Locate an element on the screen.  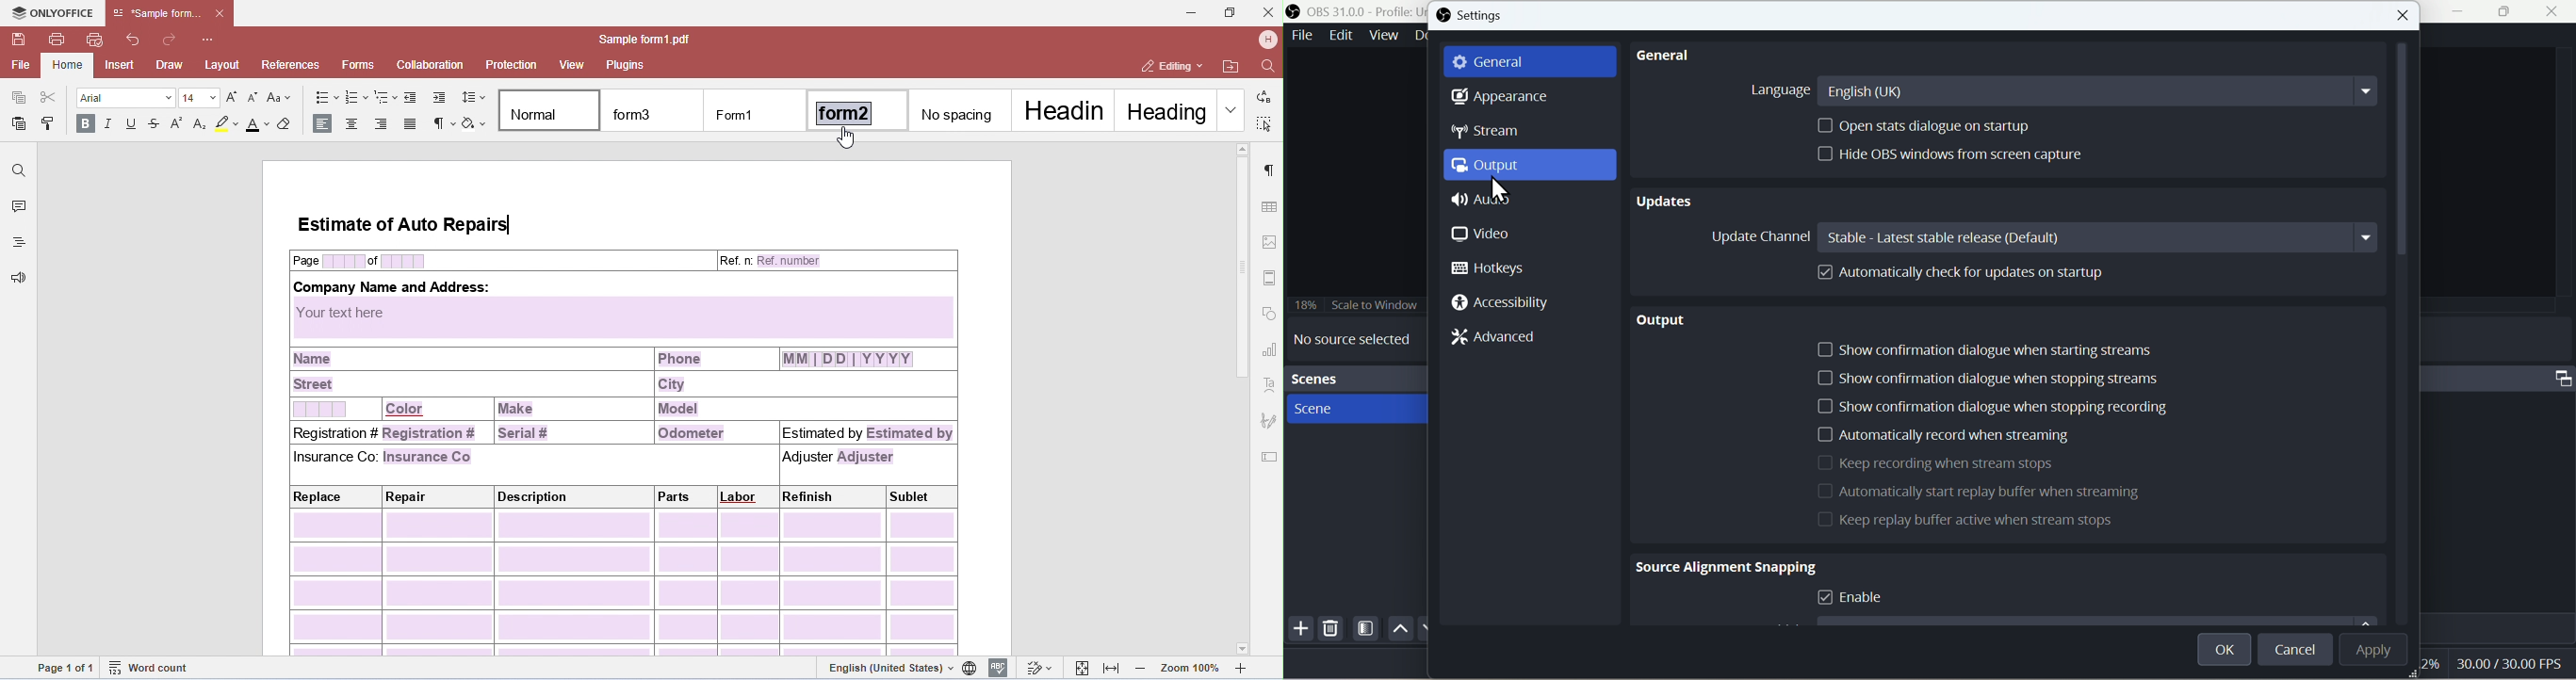
Open stats dialogue on startup is located at coordinates (1923, 127).